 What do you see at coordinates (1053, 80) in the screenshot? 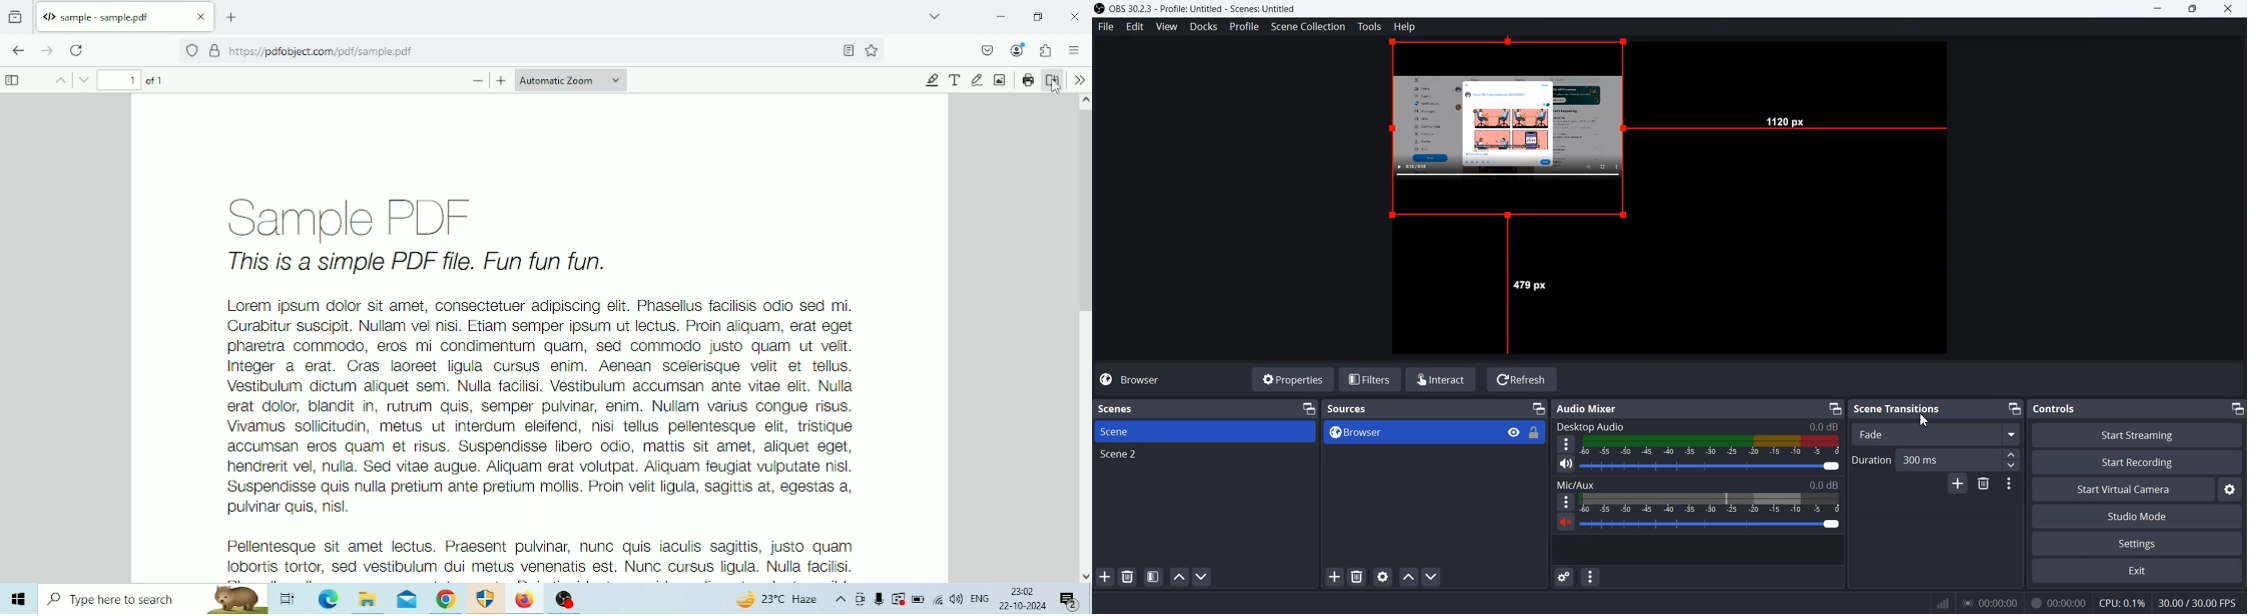
I see `Save` at bounding box center [1053, 80].